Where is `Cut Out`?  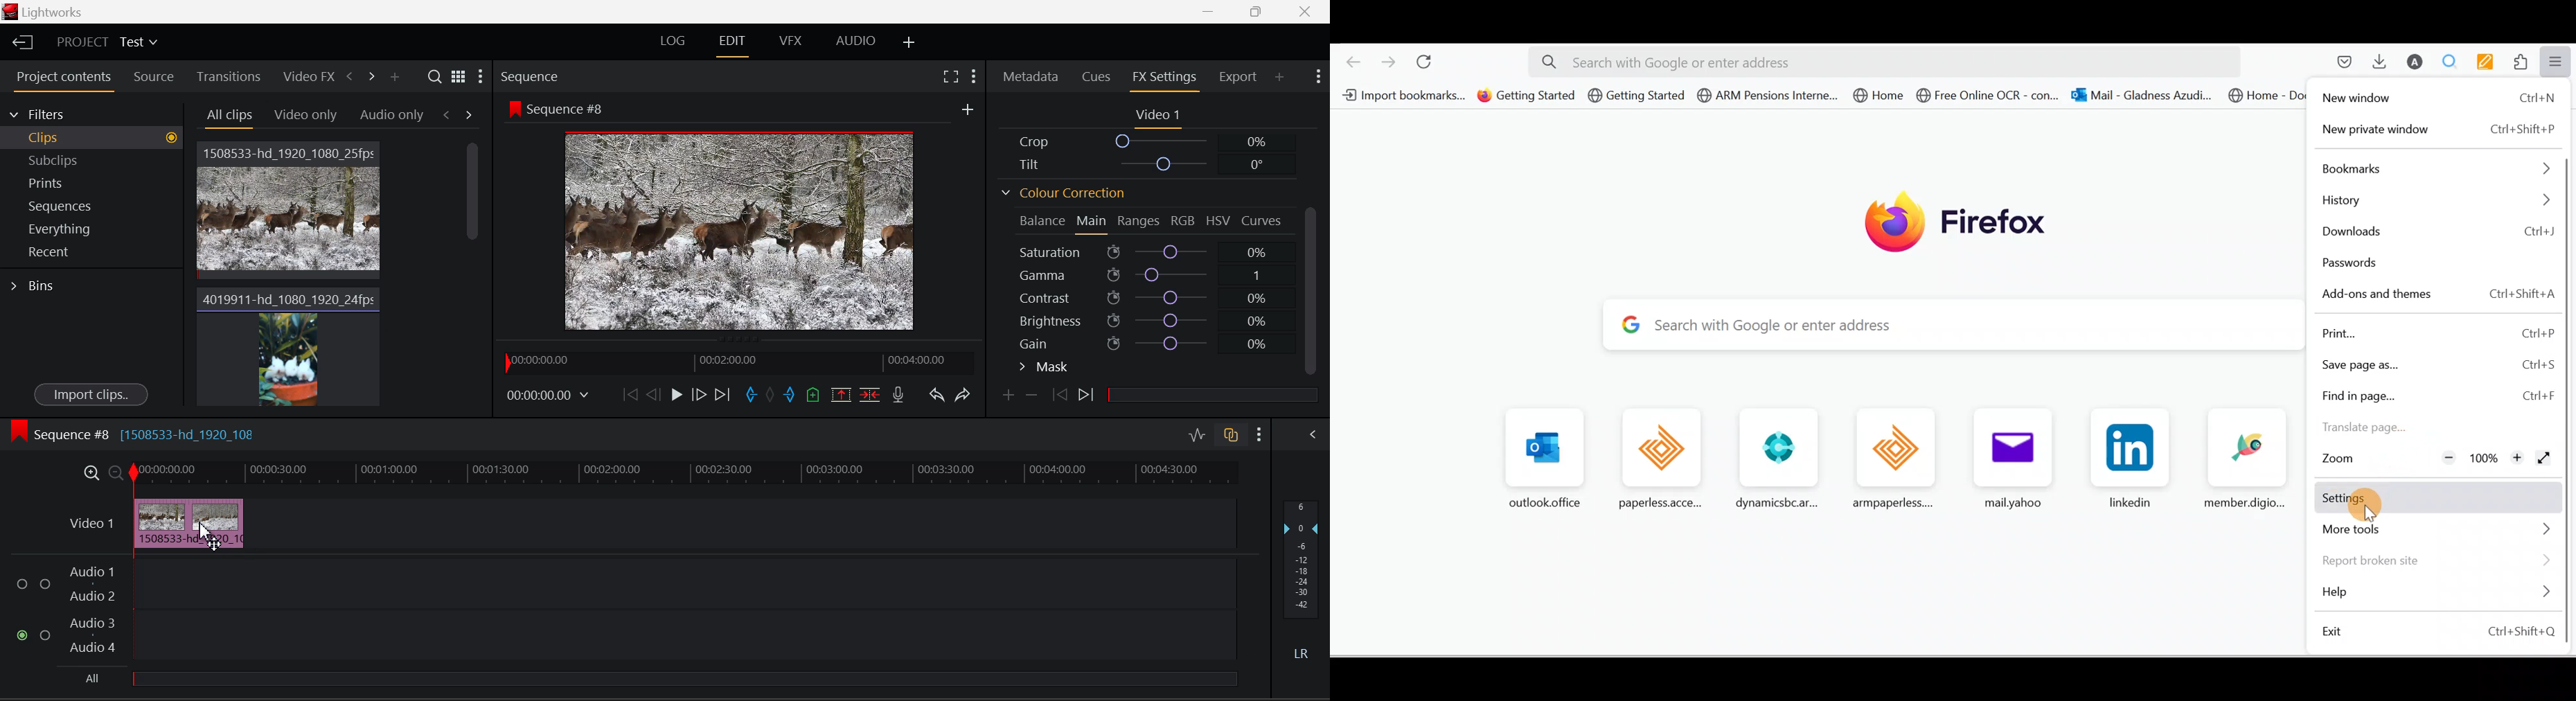
Cut Out is located at coordinates (790, 396).